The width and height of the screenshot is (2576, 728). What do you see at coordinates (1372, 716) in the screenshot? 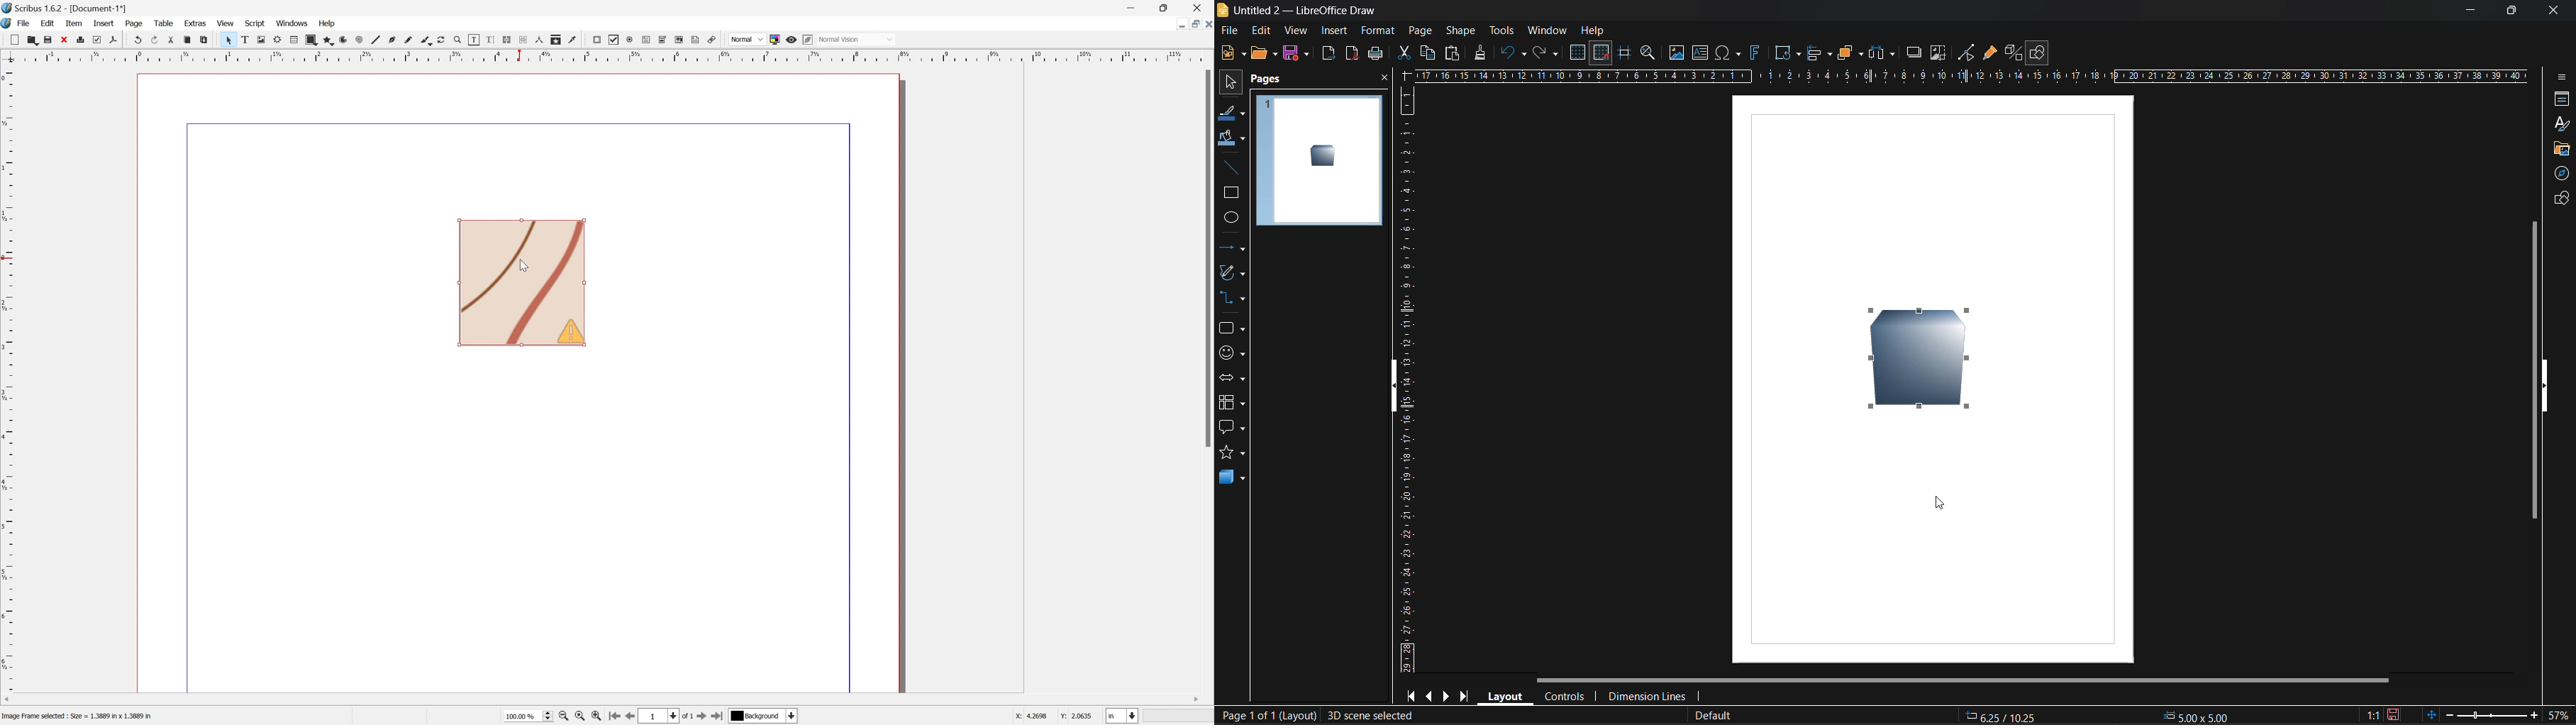
I see `create 3d scene` at bounding box center [1372, 716].